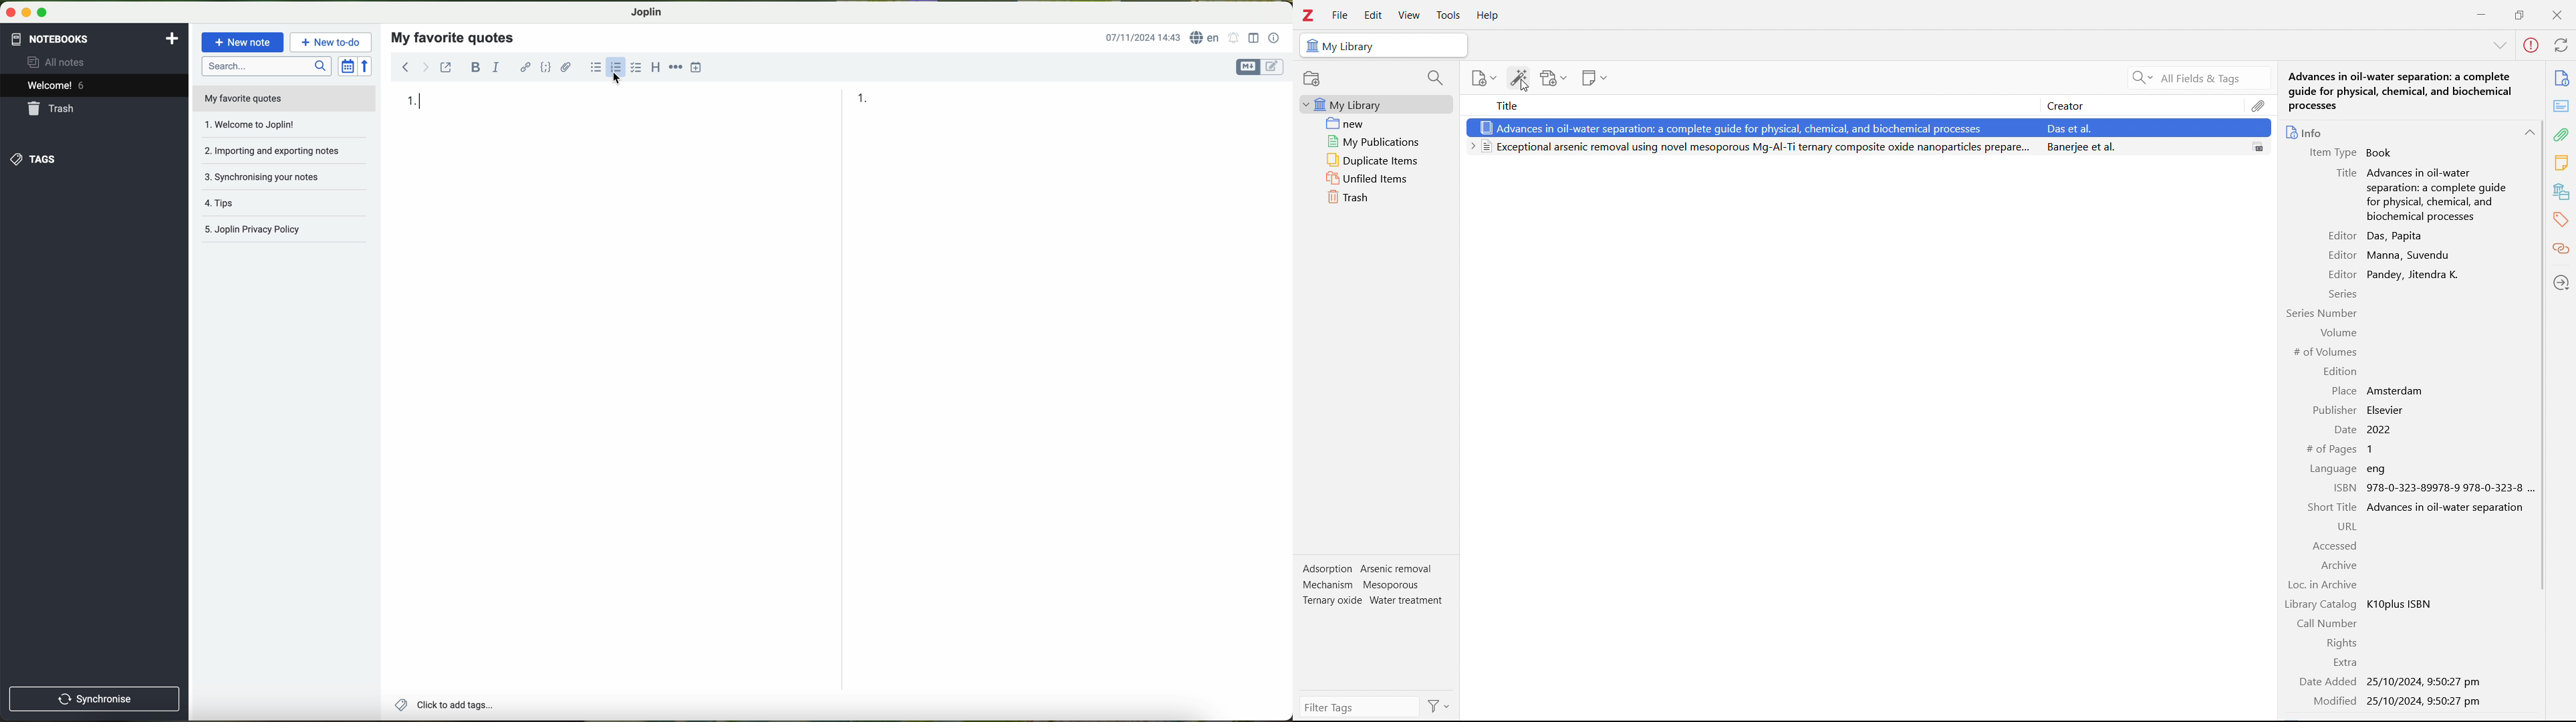 This screenshot has height=728, width=2576. Describe the element at coordinates (2542, 356) in the screenshot. I see `vertical scrollbar` at that location.